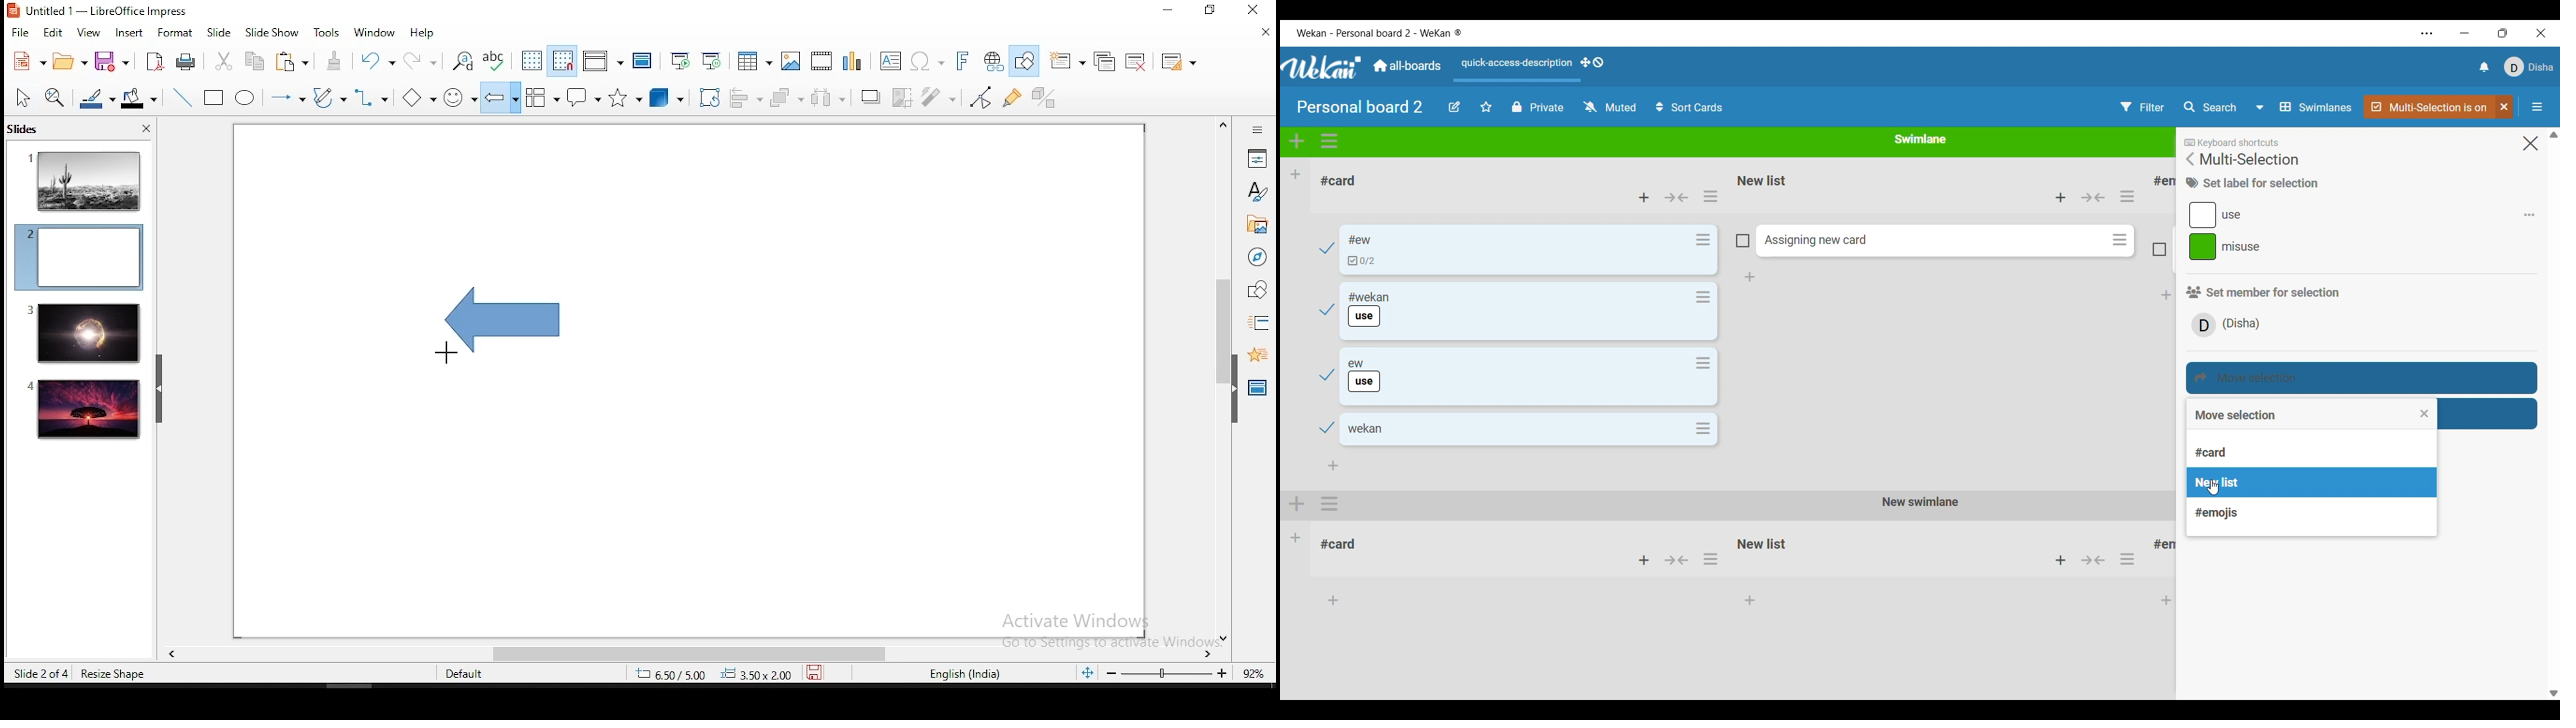 Image resolution: width=2576 pixels, height=728 pixels. I want to click on block arrows, so click(502, 98).